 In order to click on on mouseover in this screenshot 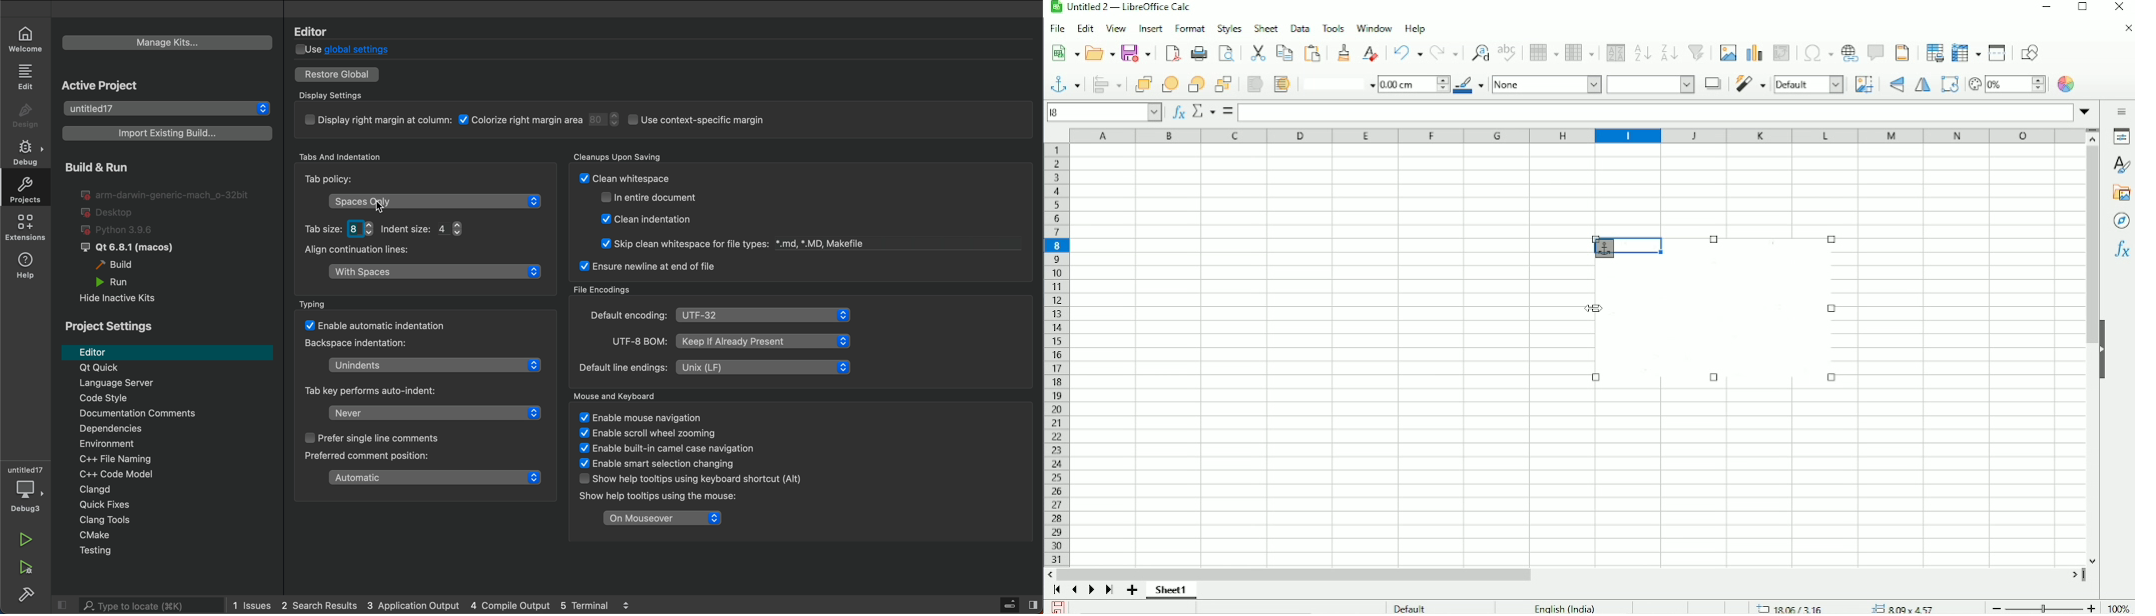, I will do `click(660, 518)`.